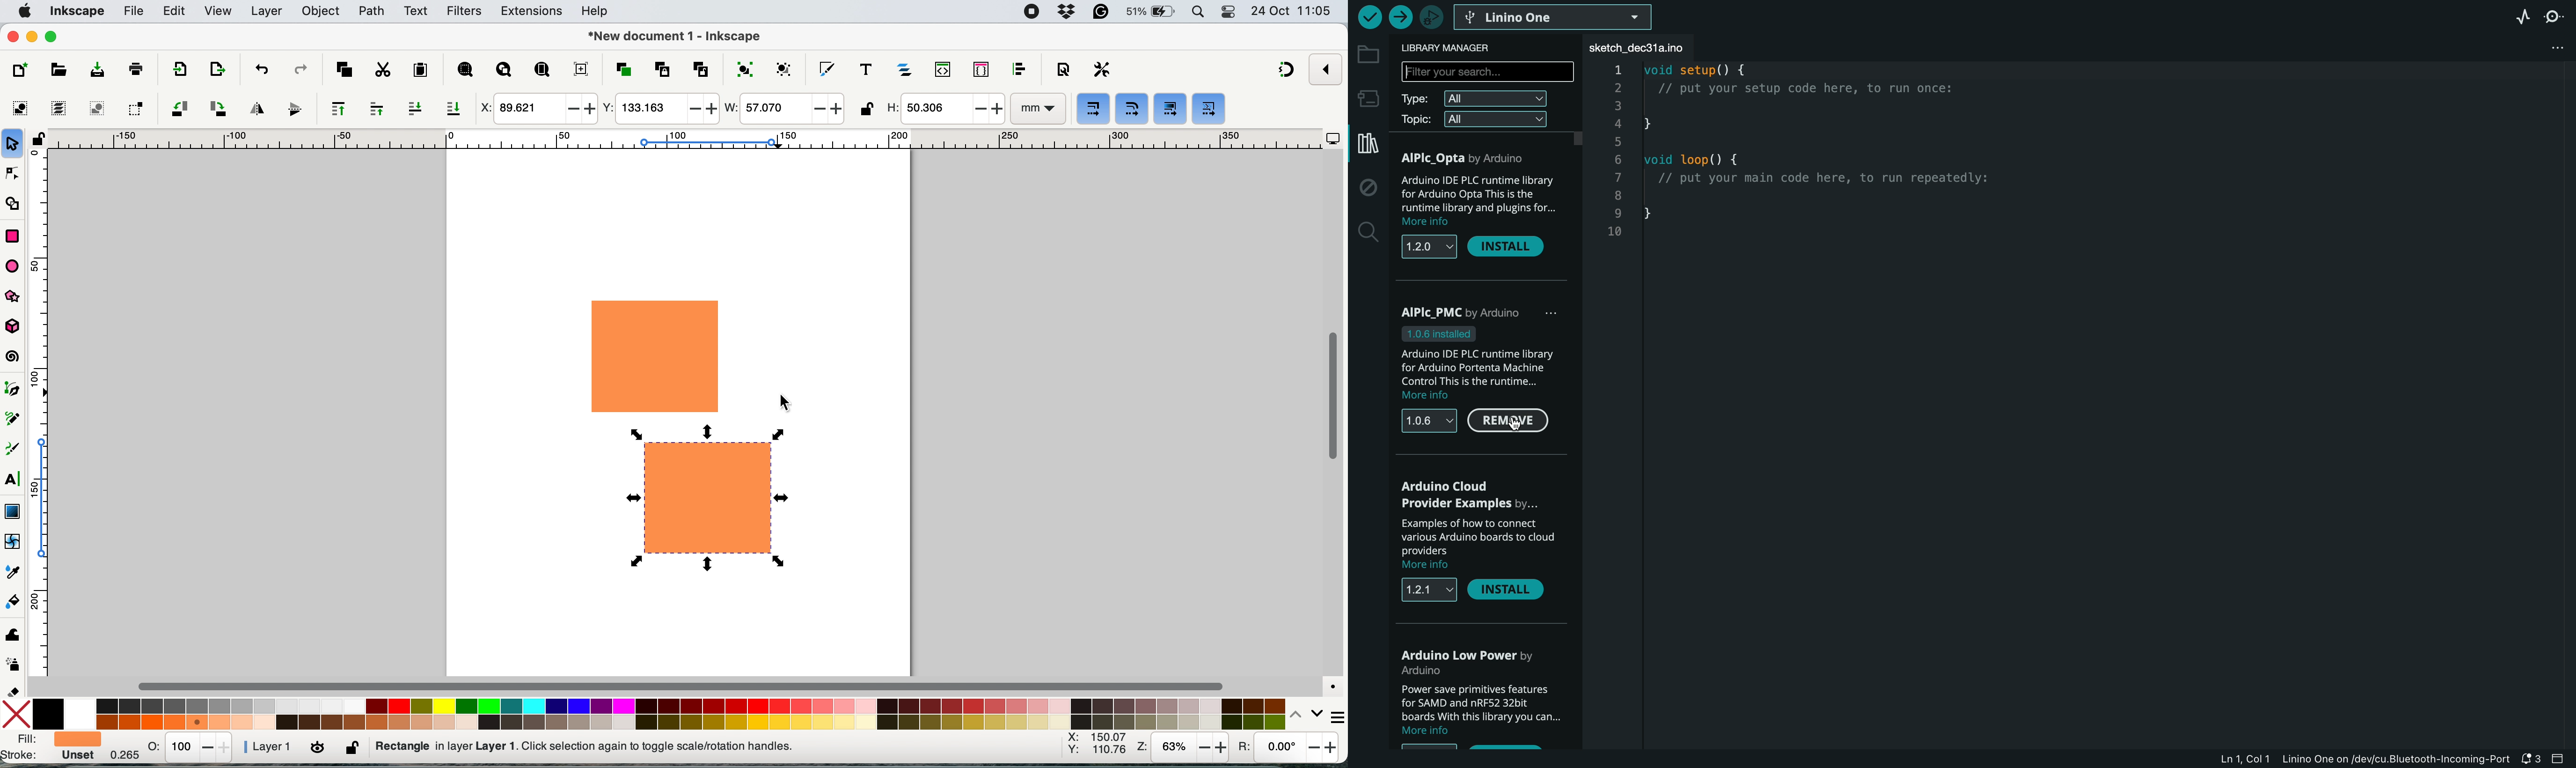 The height and width of the screenshot is (784, 2576). I want to click on board manager, so click(1367, 97).